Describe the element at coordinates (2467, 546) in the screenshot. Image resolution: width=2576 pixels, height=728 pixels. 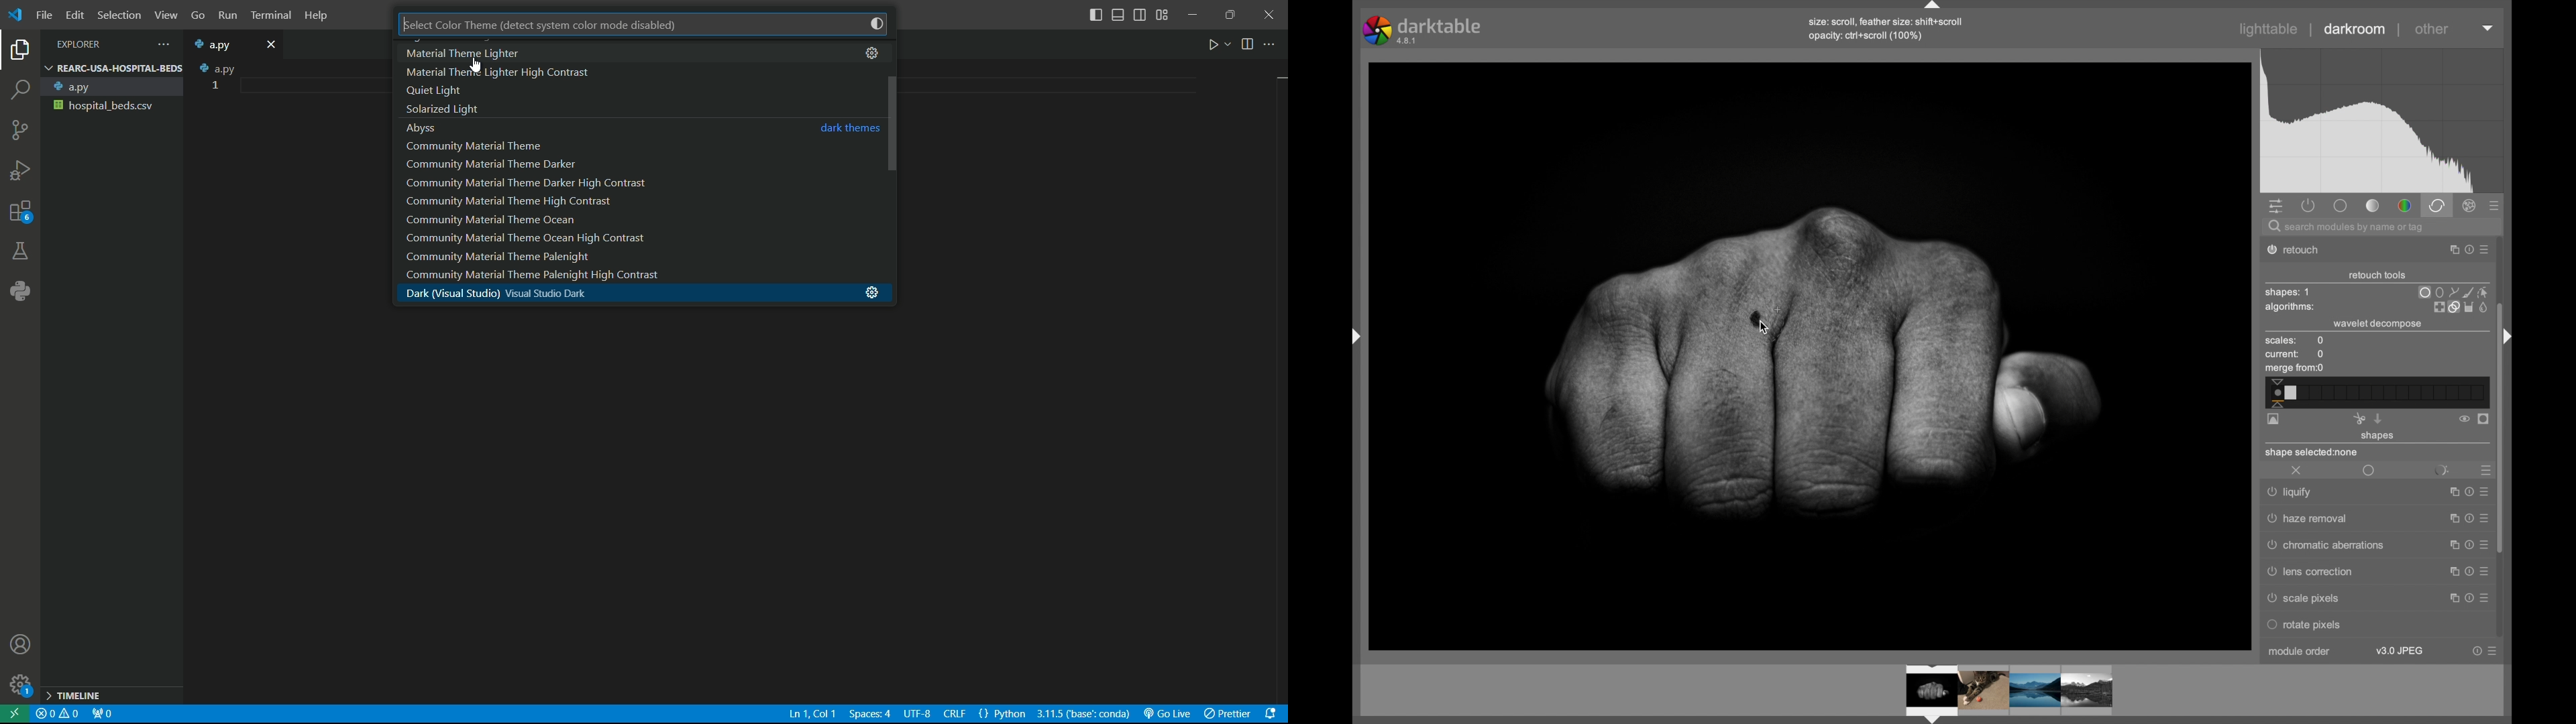
I see `help` at that location.